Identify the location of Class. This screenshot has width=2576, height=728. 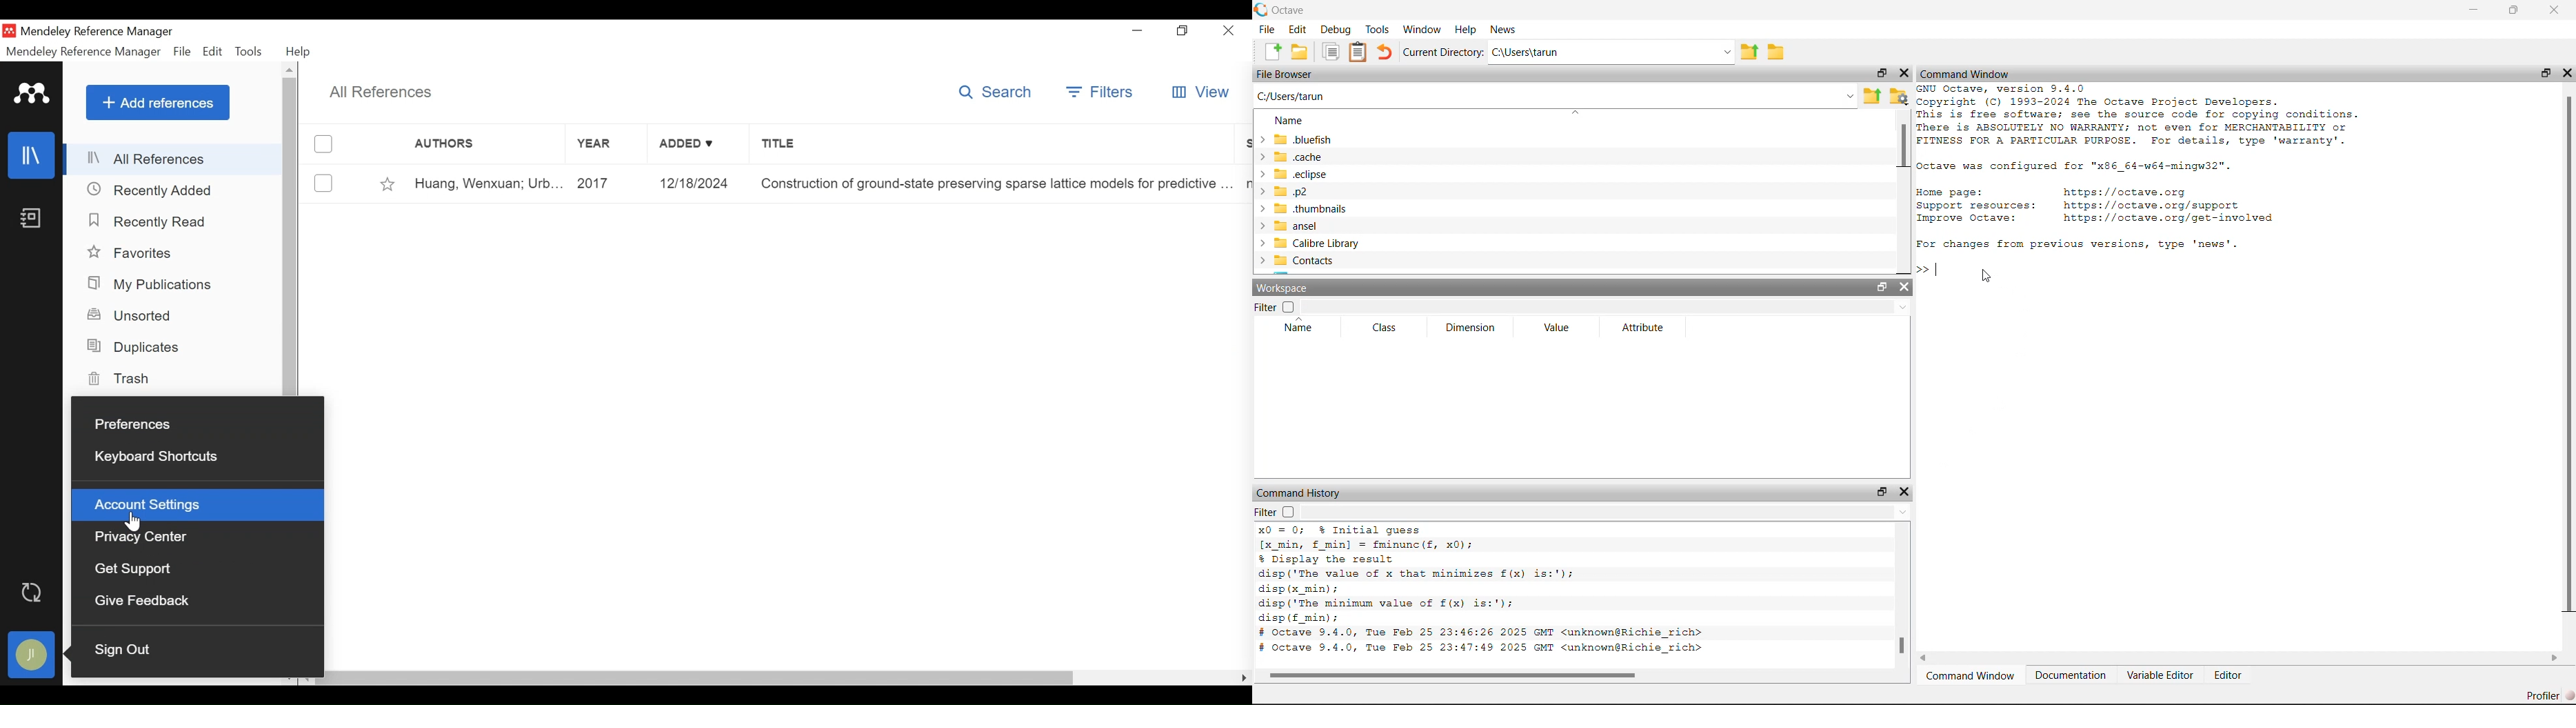
(1384, 326).